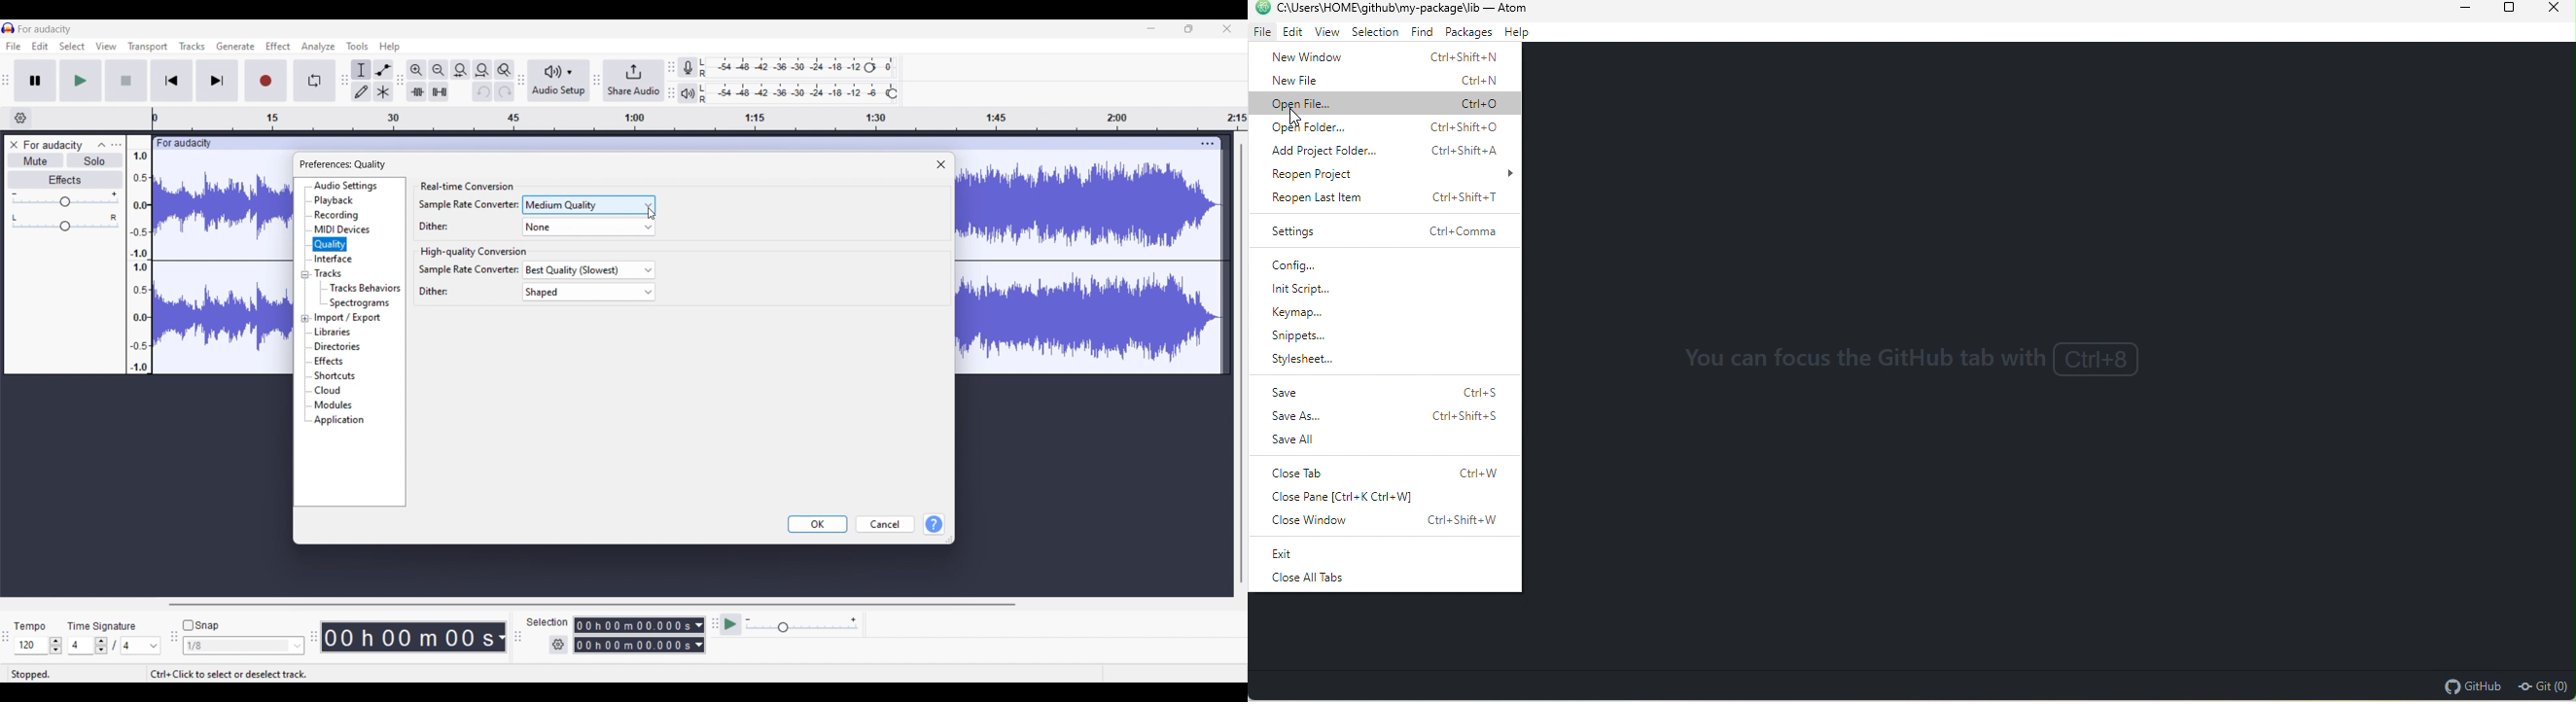 The height and width of the screenshot is (728, 2576). Describe the element at coordinates (467, 204) in the screenshot. I see `sample rate convertor` at that location.